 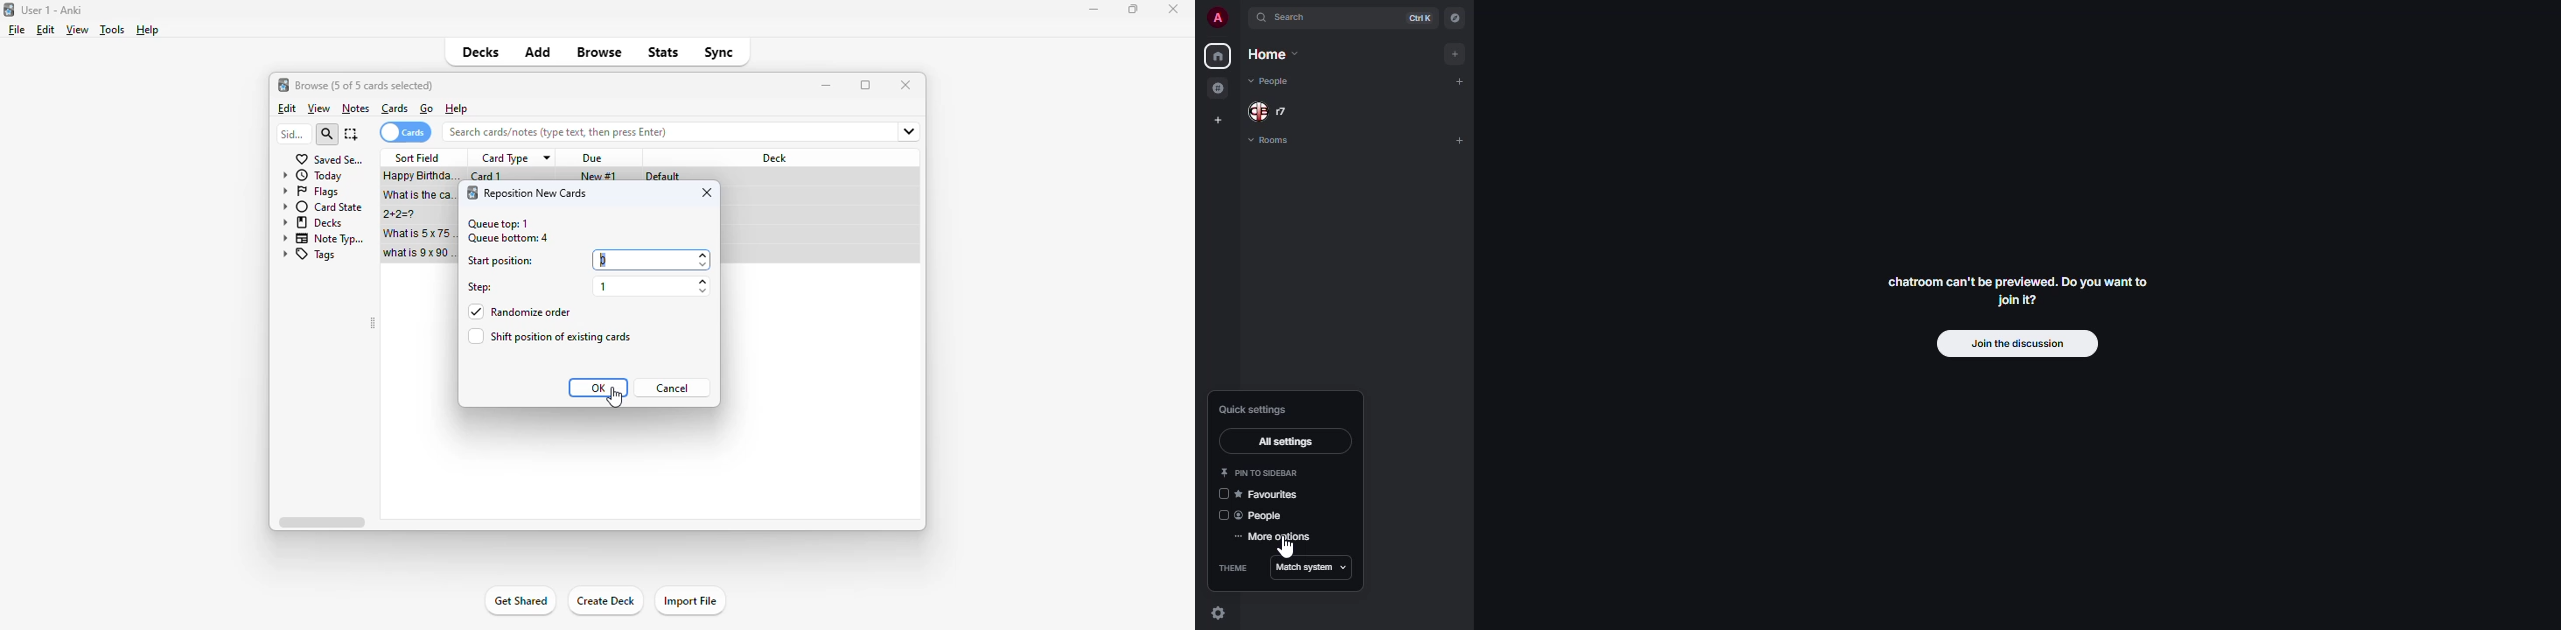 What do you see at coordinates (1417, 18) in the screenshot?
I see `ctrl K` at bounding box center [1417, 18].